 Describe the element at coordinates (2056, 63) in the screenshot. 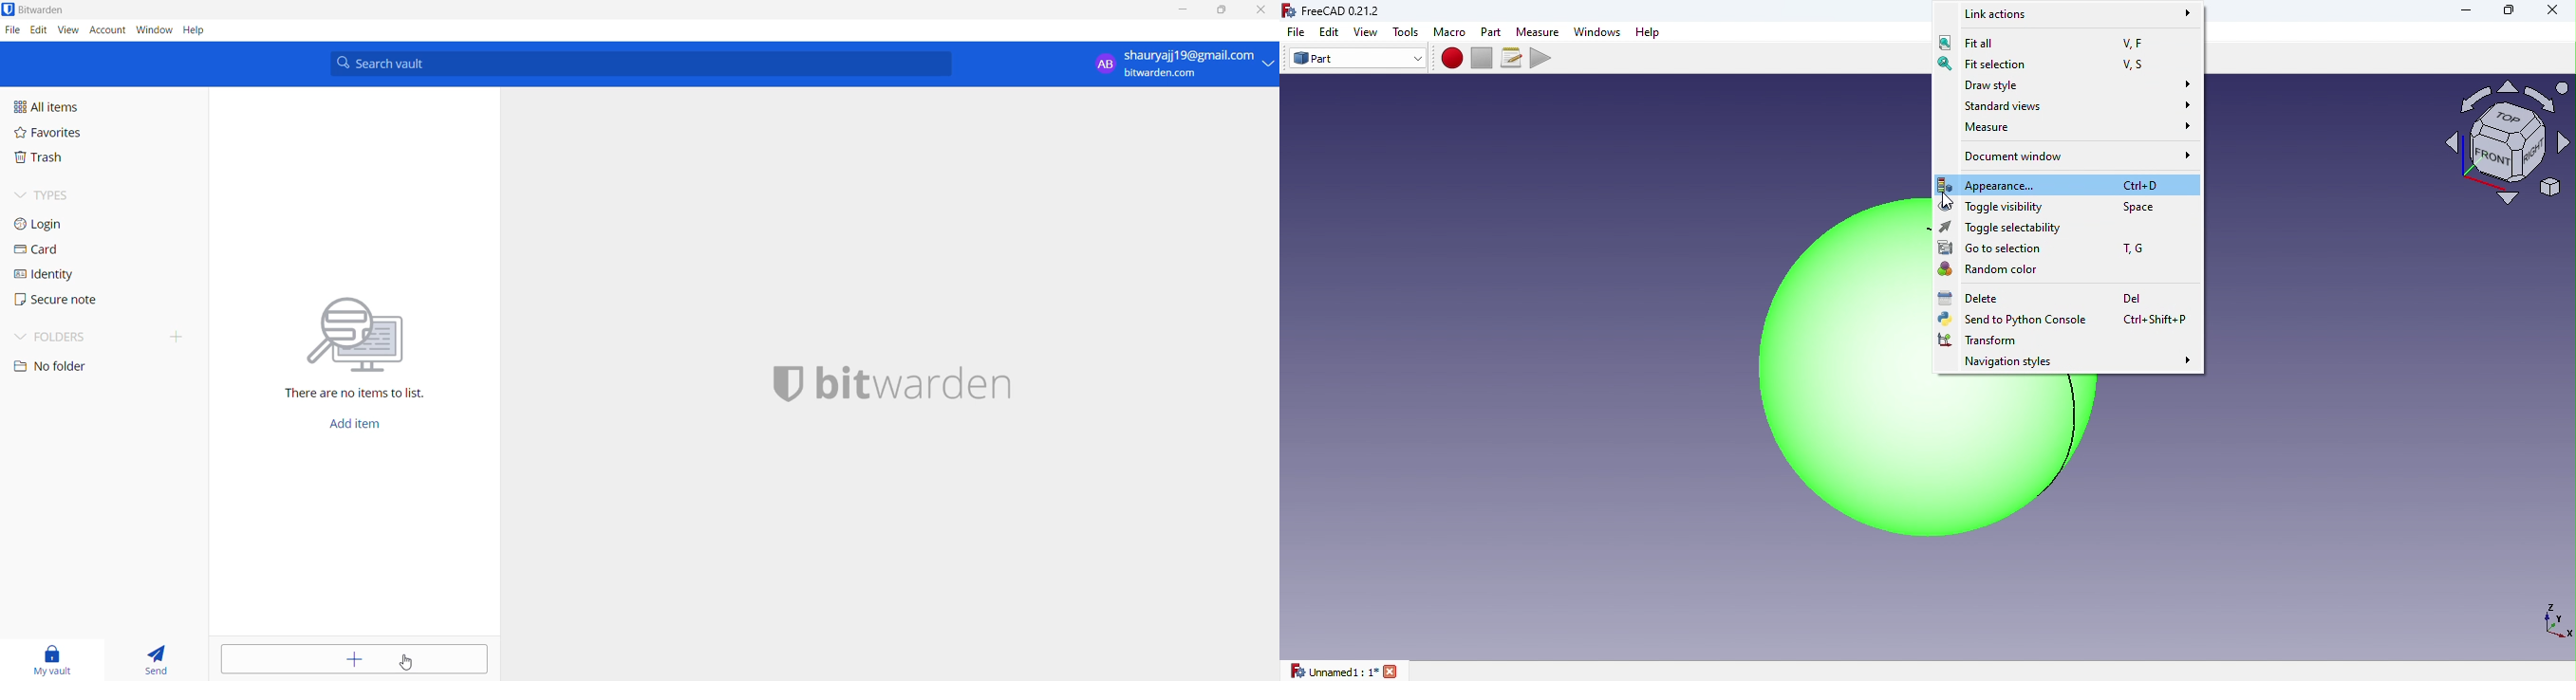

I see `Fit selection` at that location.